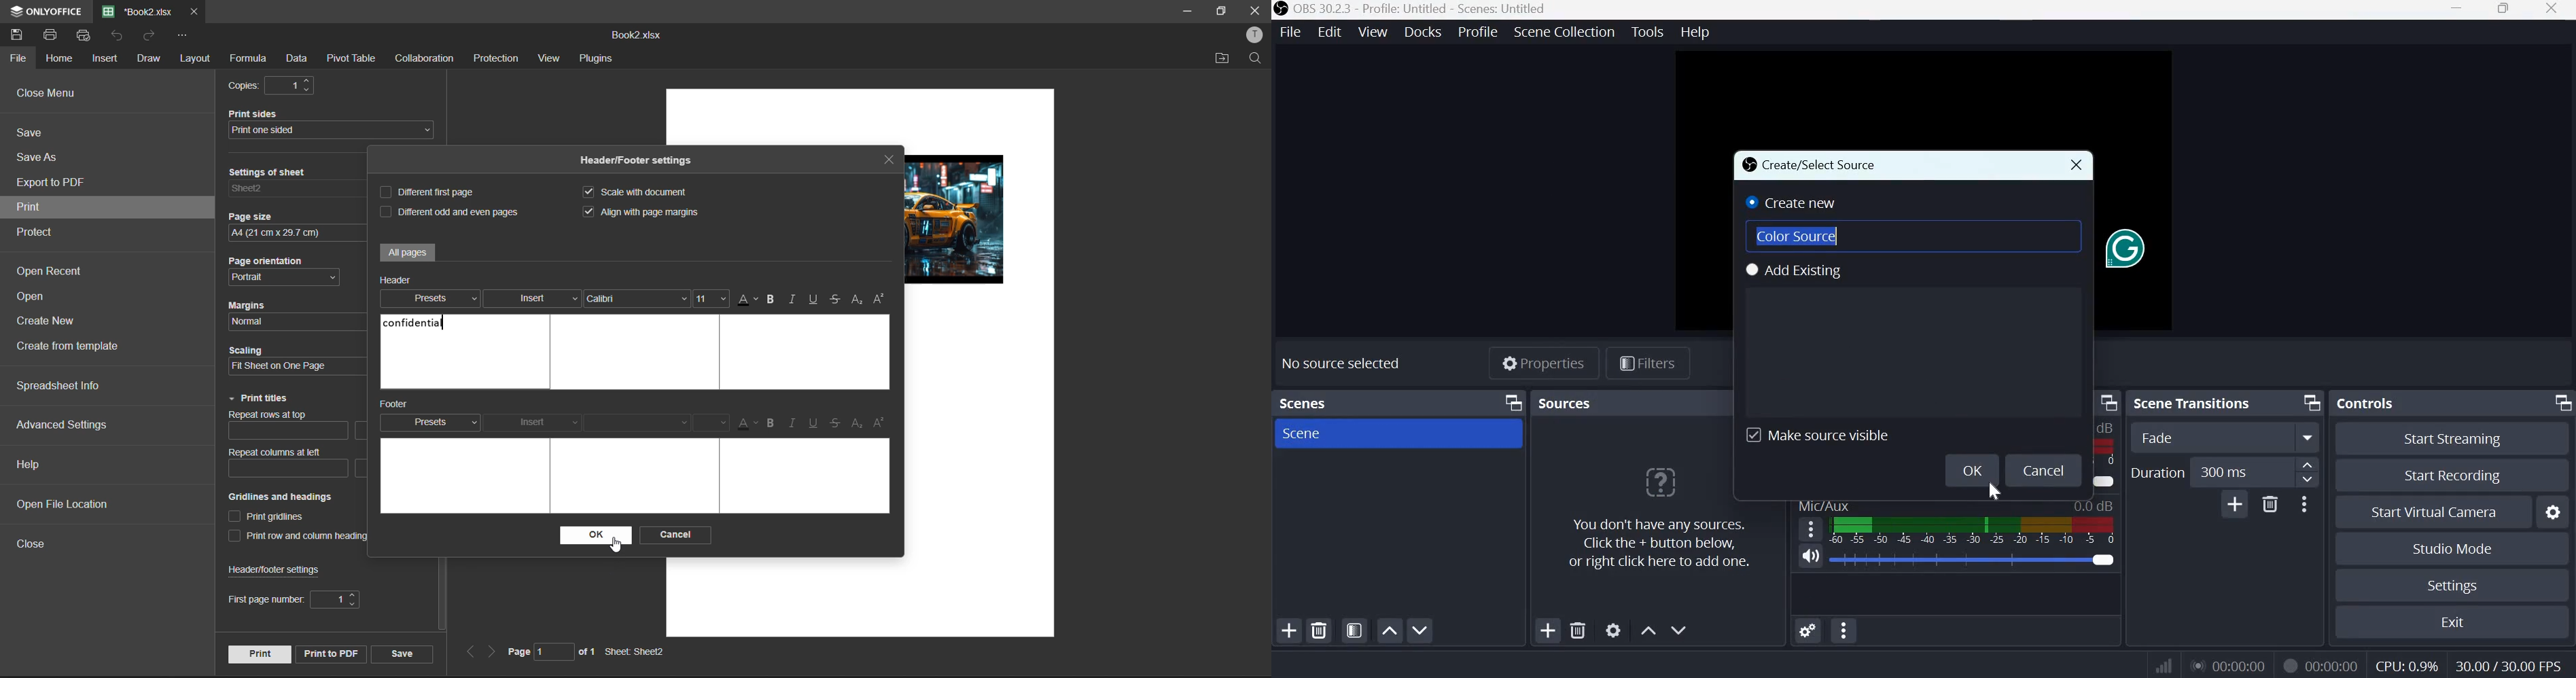 The image size is (2576, 700). I want to click on Close, so click(2553, 10).